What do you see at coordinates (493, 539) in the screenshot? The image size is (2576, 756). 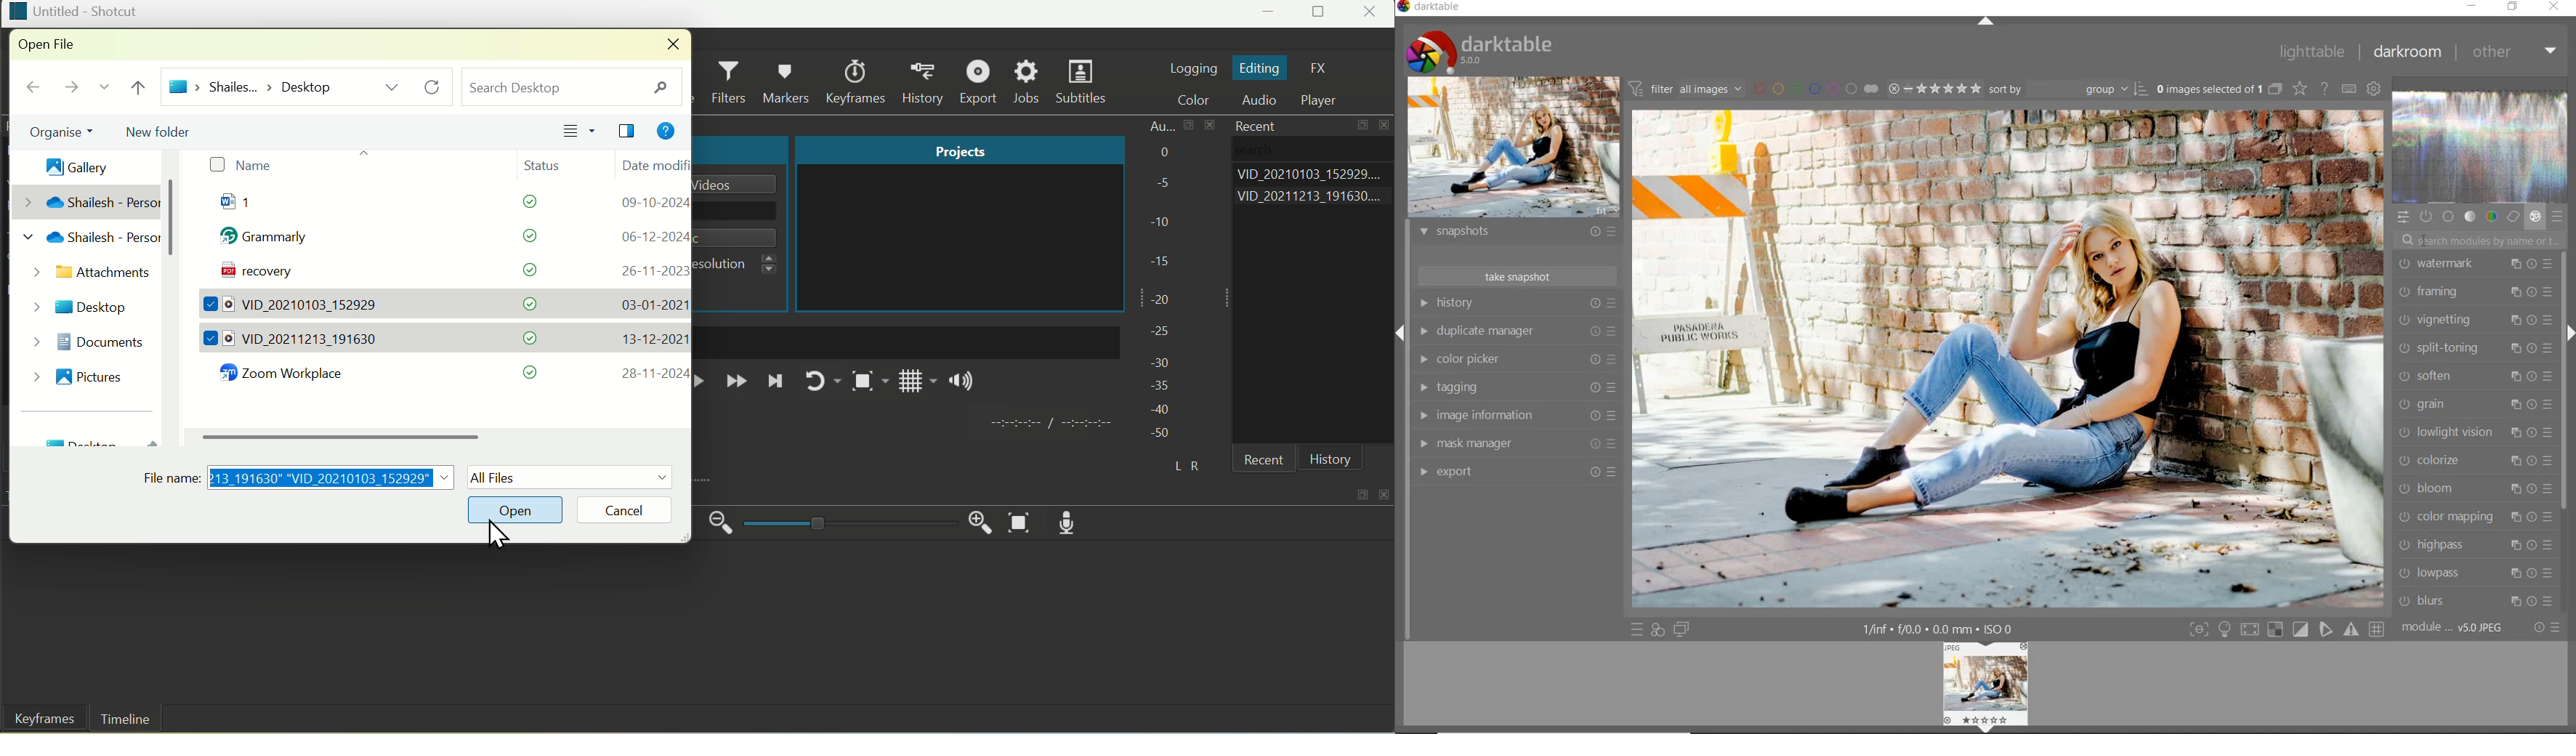 I see `Cursor` at bounding box center [493, 539].